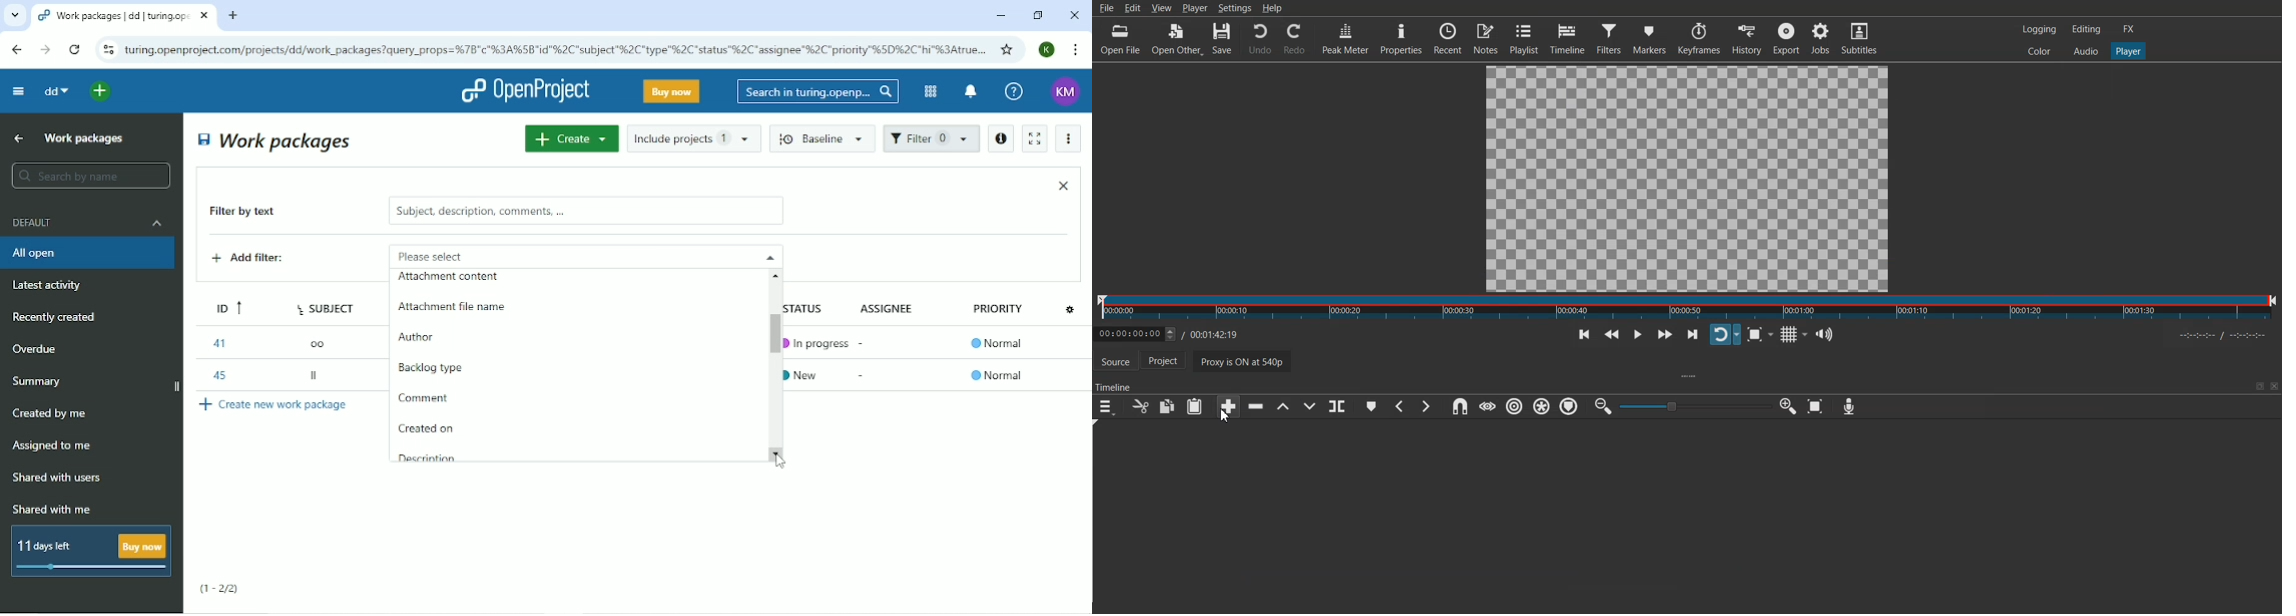  I want to click on Zoom adjuster toggle, so click(1695, 406).